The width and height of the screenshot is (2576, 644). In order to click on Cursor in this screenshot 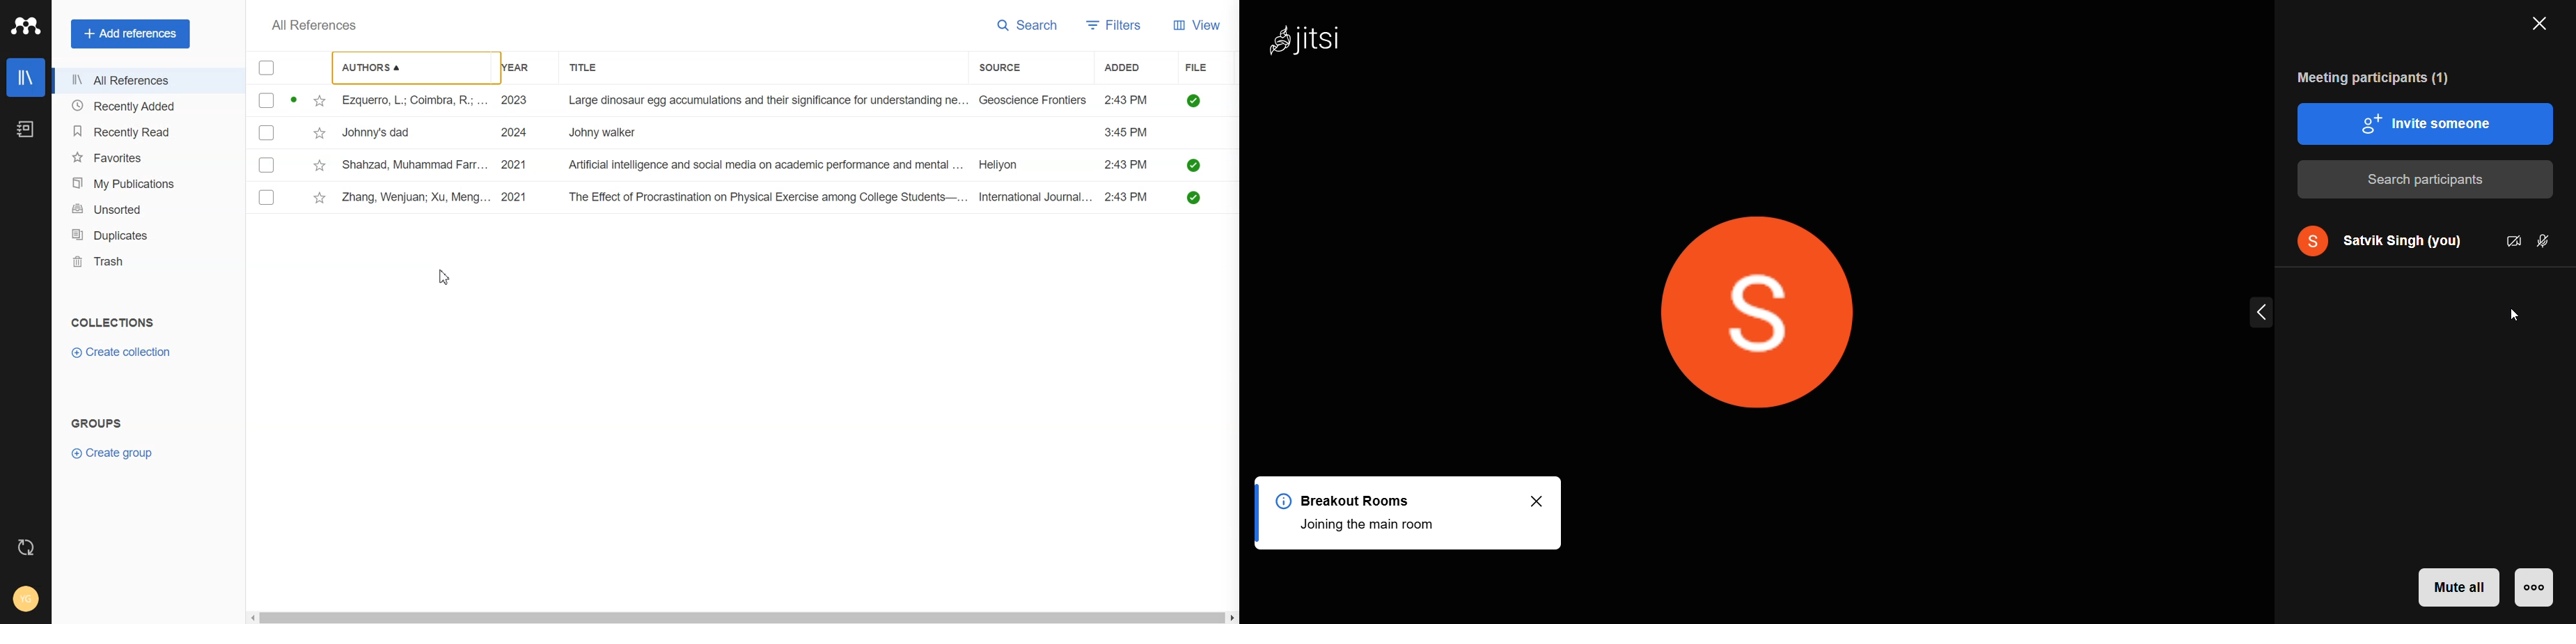, I will do `click(444, 278)`.